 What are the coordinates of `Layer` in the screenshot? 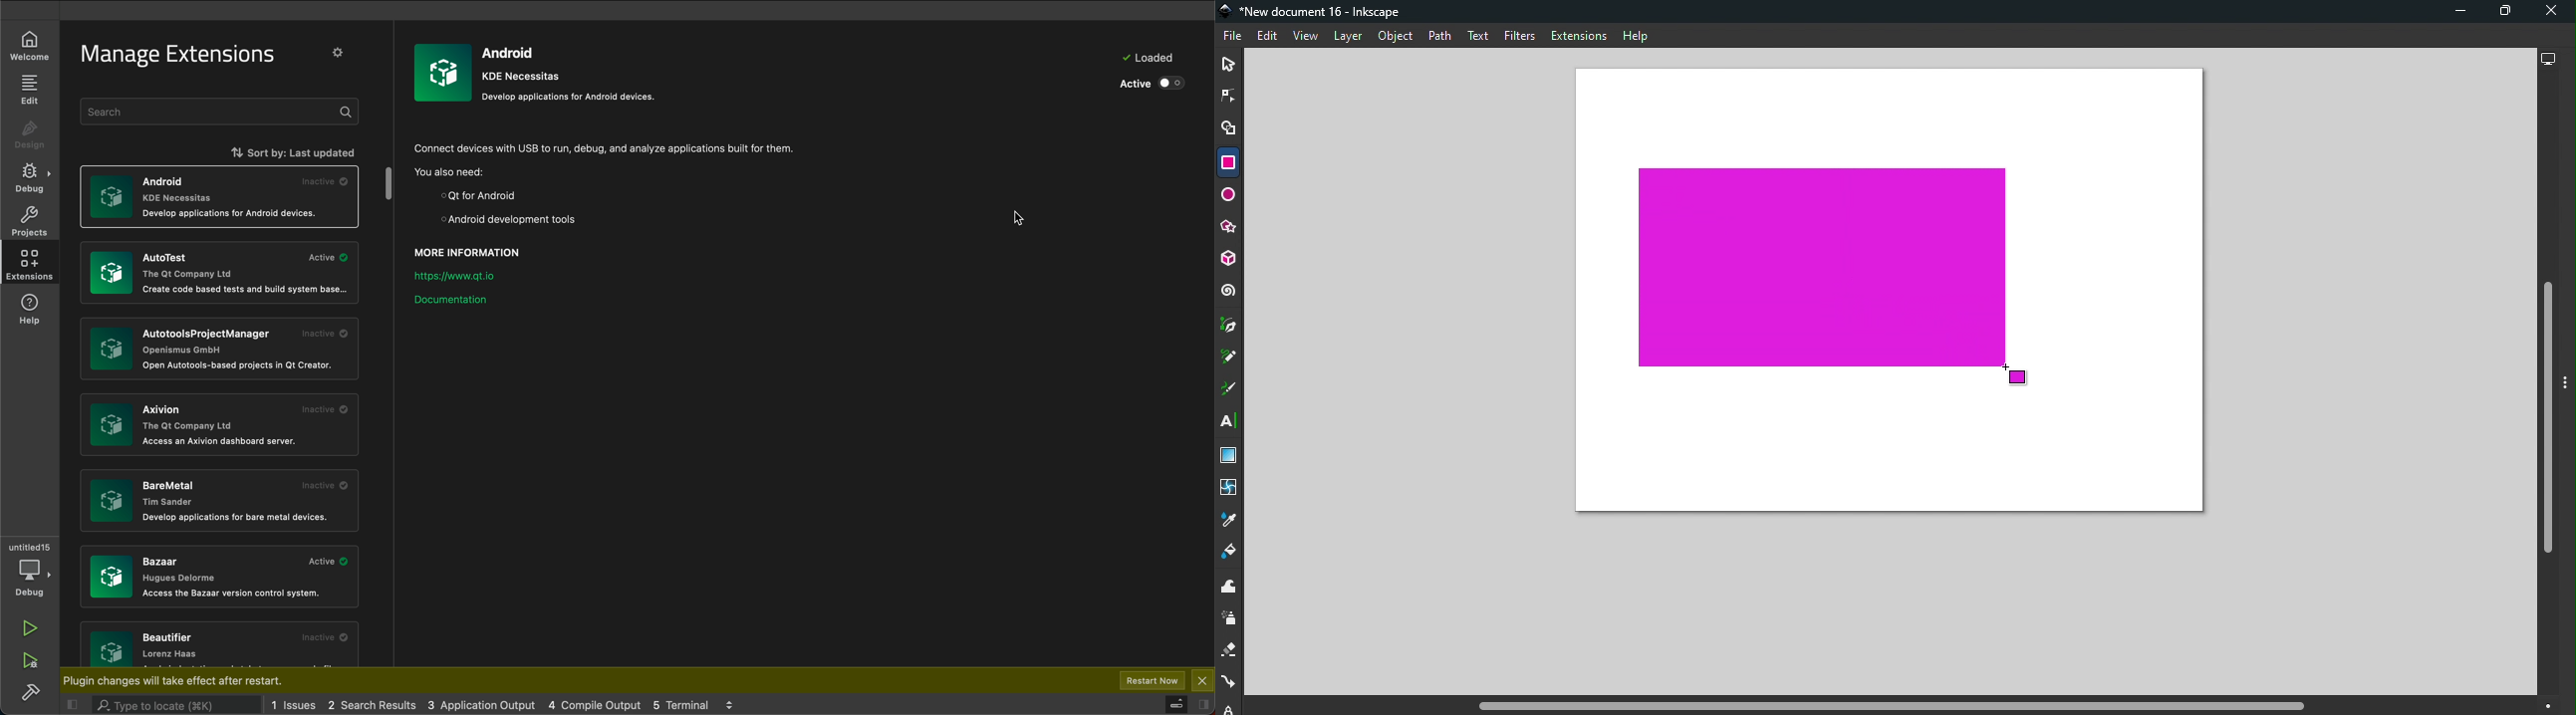 It's located at (1348, 38).